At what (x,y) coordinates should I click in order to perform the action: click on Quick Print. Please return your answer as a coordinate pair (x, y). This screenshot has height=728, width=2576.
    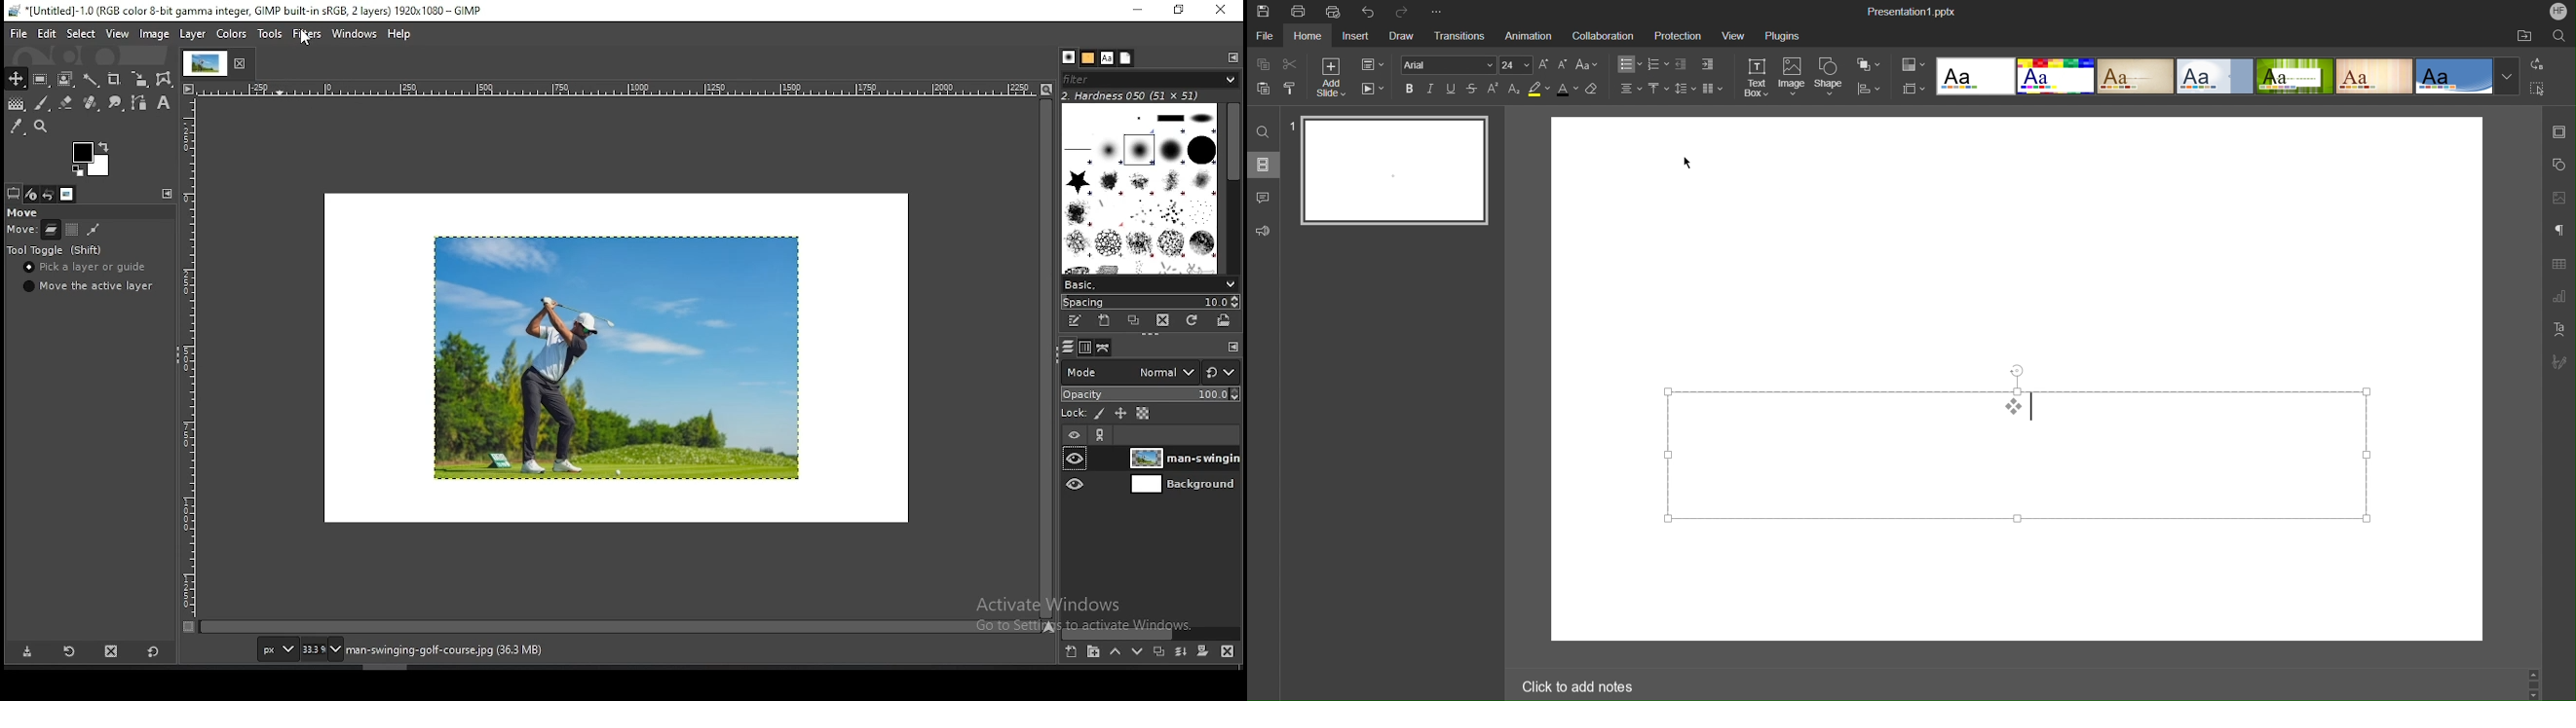
    Looking at the image, I should click on (1334, 12).